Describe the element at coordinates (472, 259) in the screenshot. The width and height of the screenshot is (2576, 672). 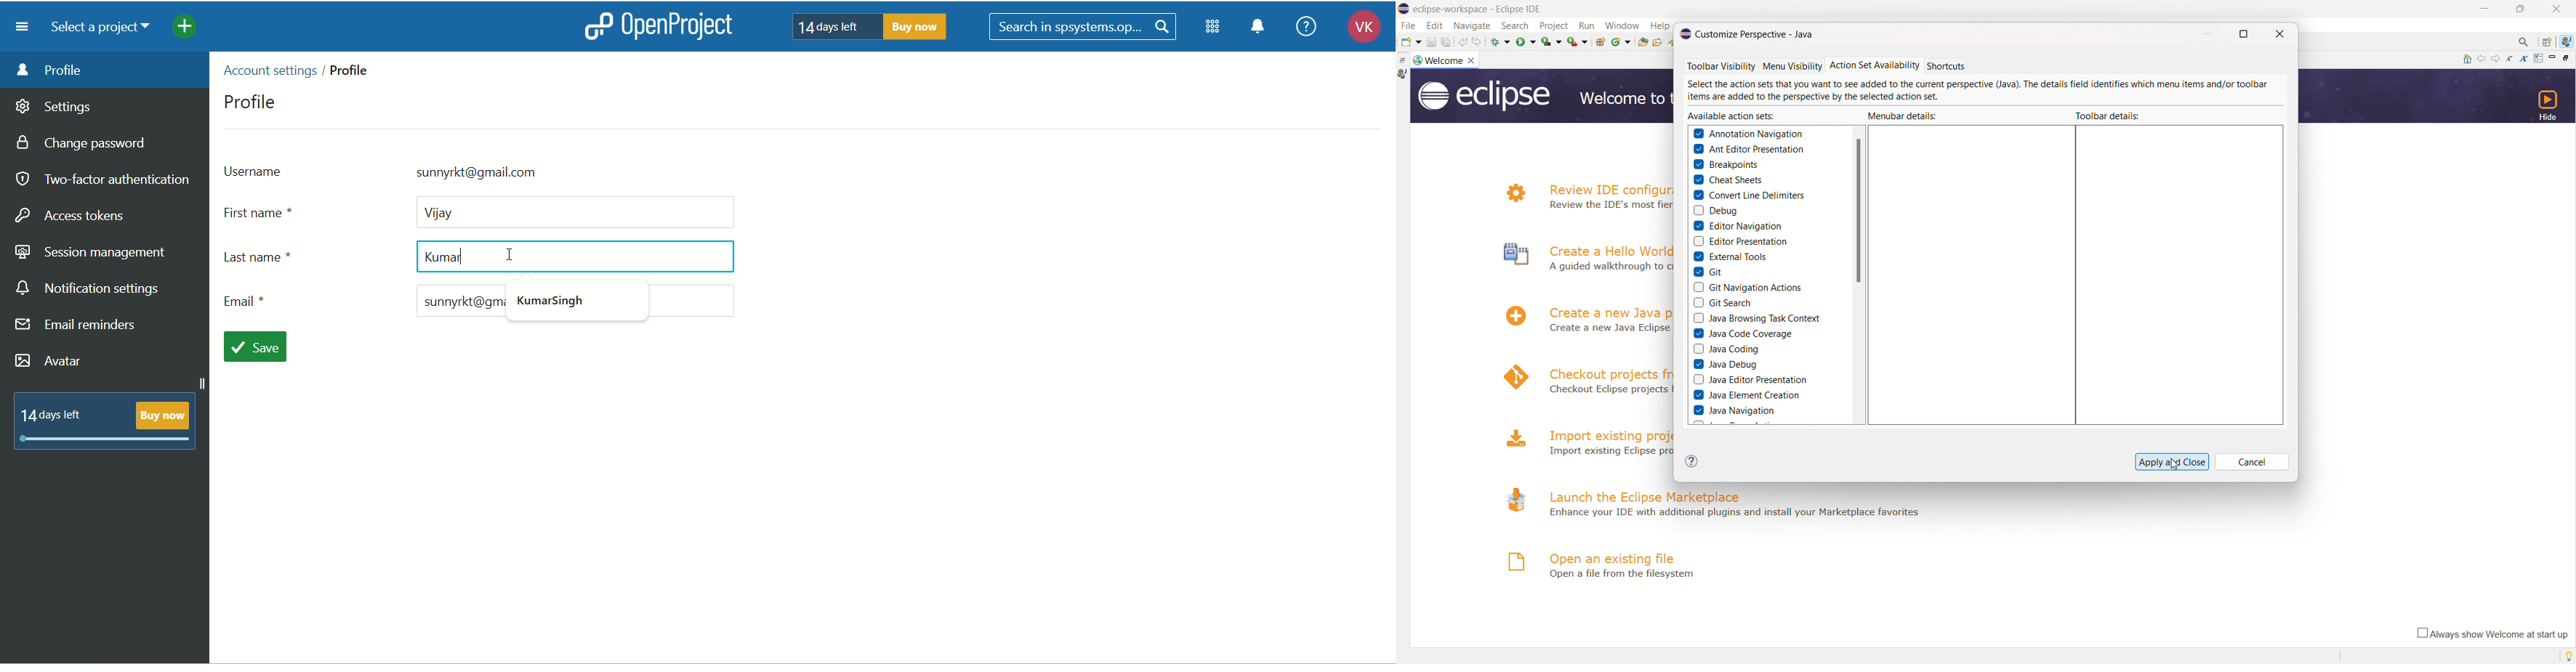
I see `last name` at that location.